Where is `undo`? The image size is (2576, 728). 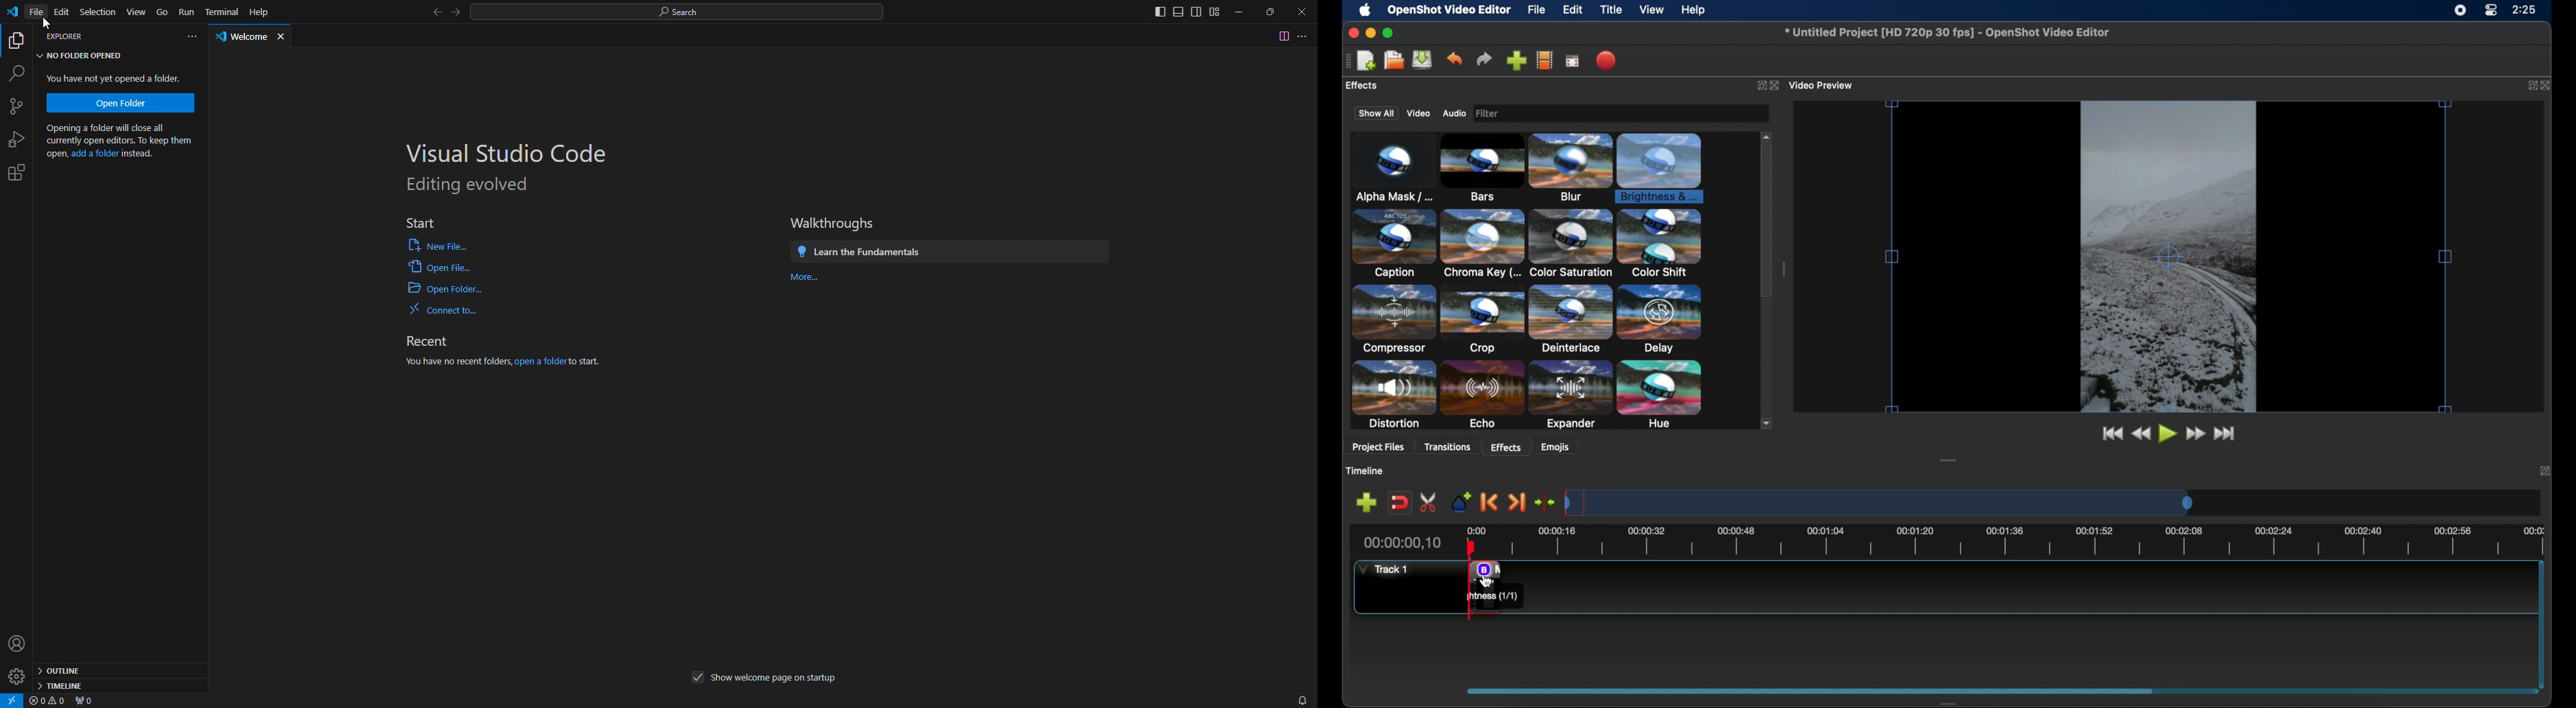 undo is located at coordinates (1454, 59).